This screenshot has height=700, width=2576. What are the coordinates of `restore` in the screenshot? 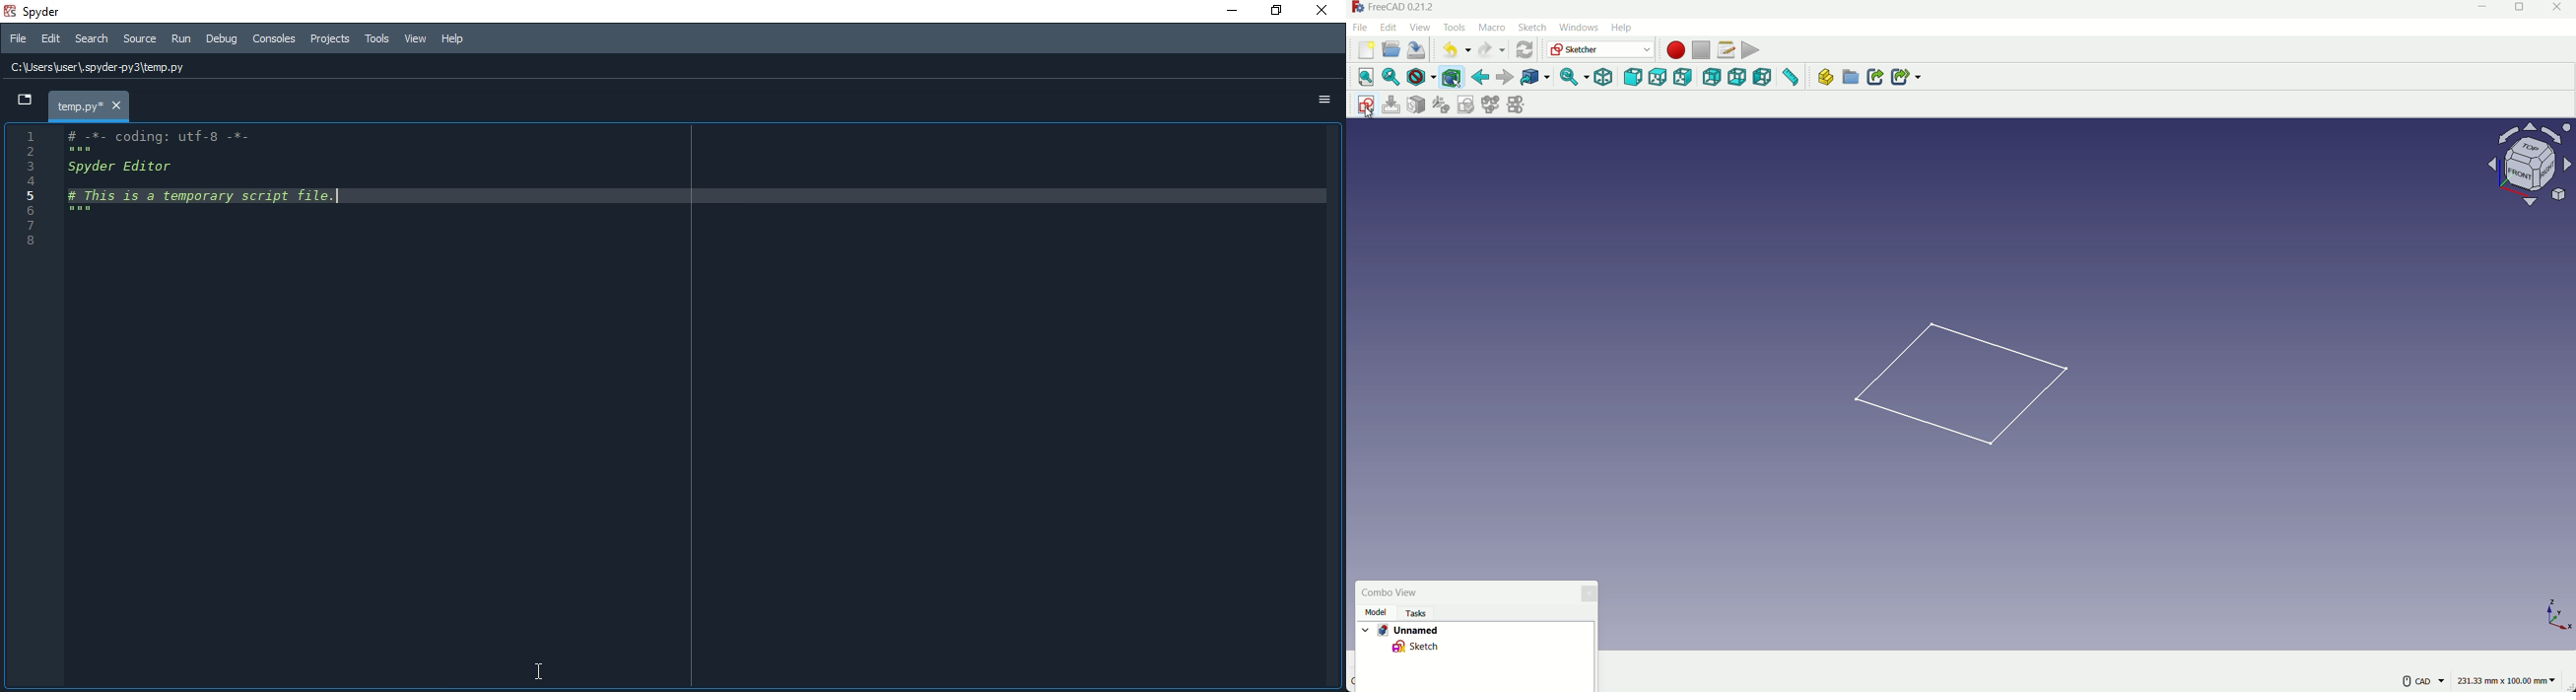 It's located at (1275, 12).